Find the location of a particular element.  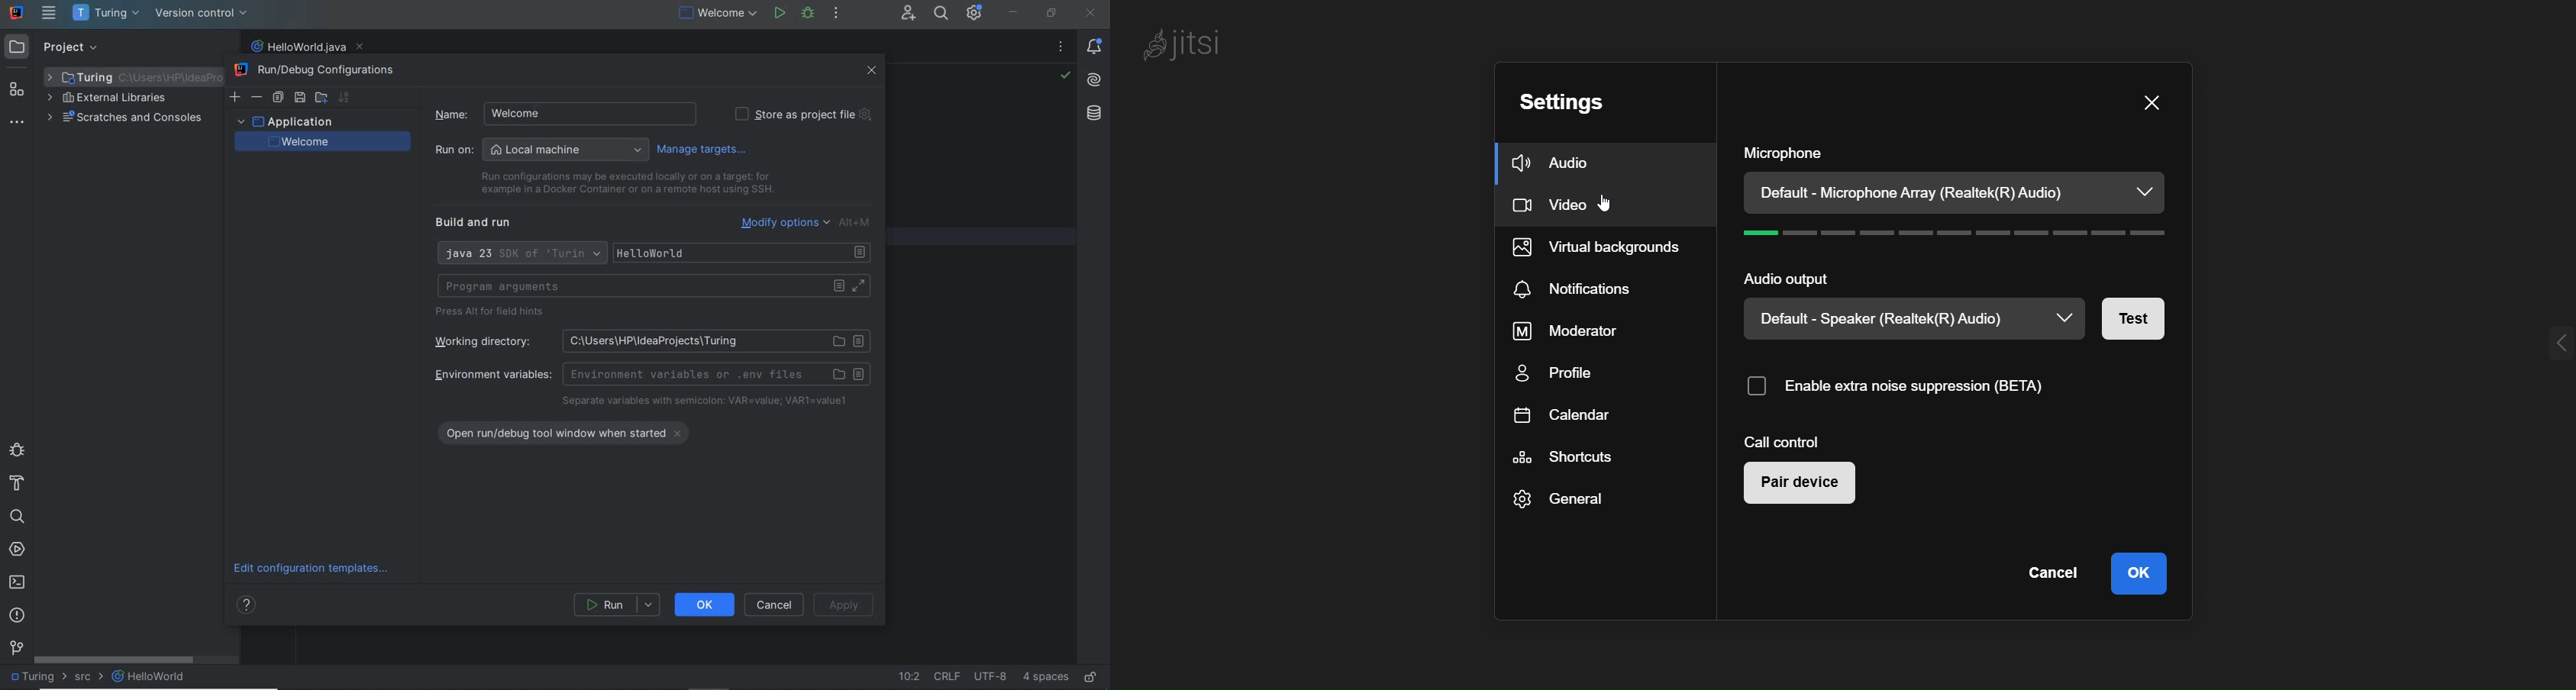

Run On is located at coordinates (542, 150).